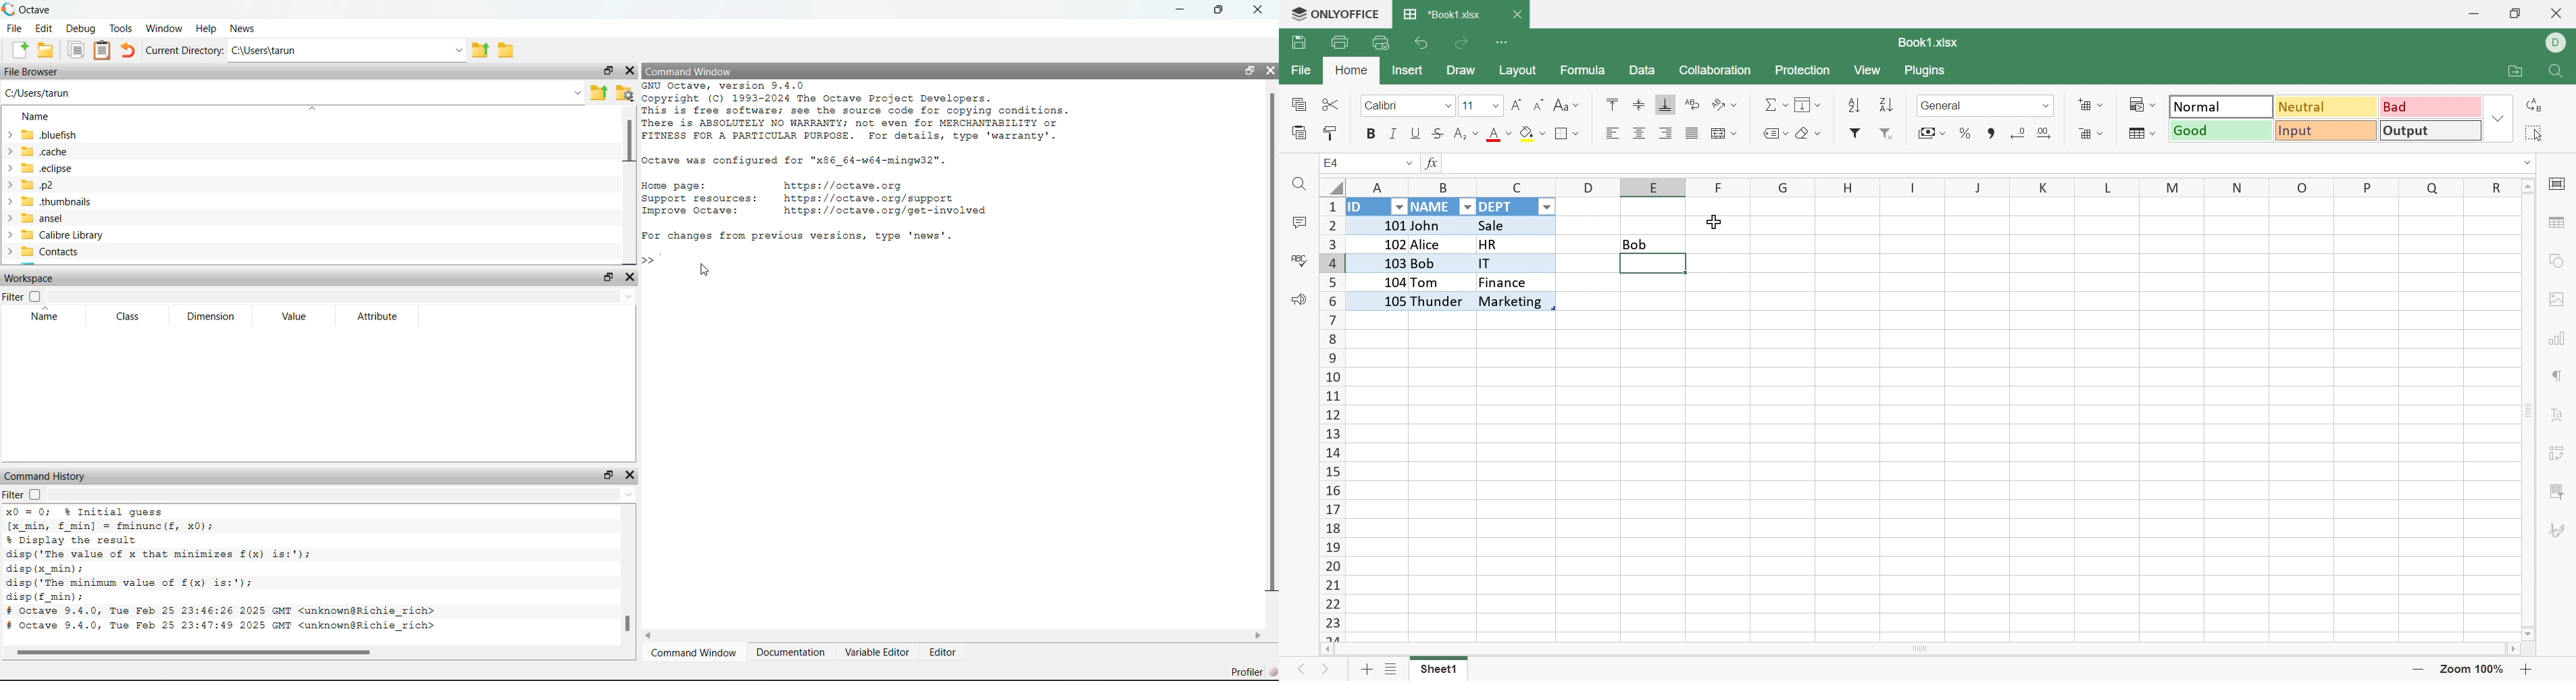 Image resolution: width=2576 pixels, height=700 pixels. I want to click on Scroll Down, so click(2529, 631).